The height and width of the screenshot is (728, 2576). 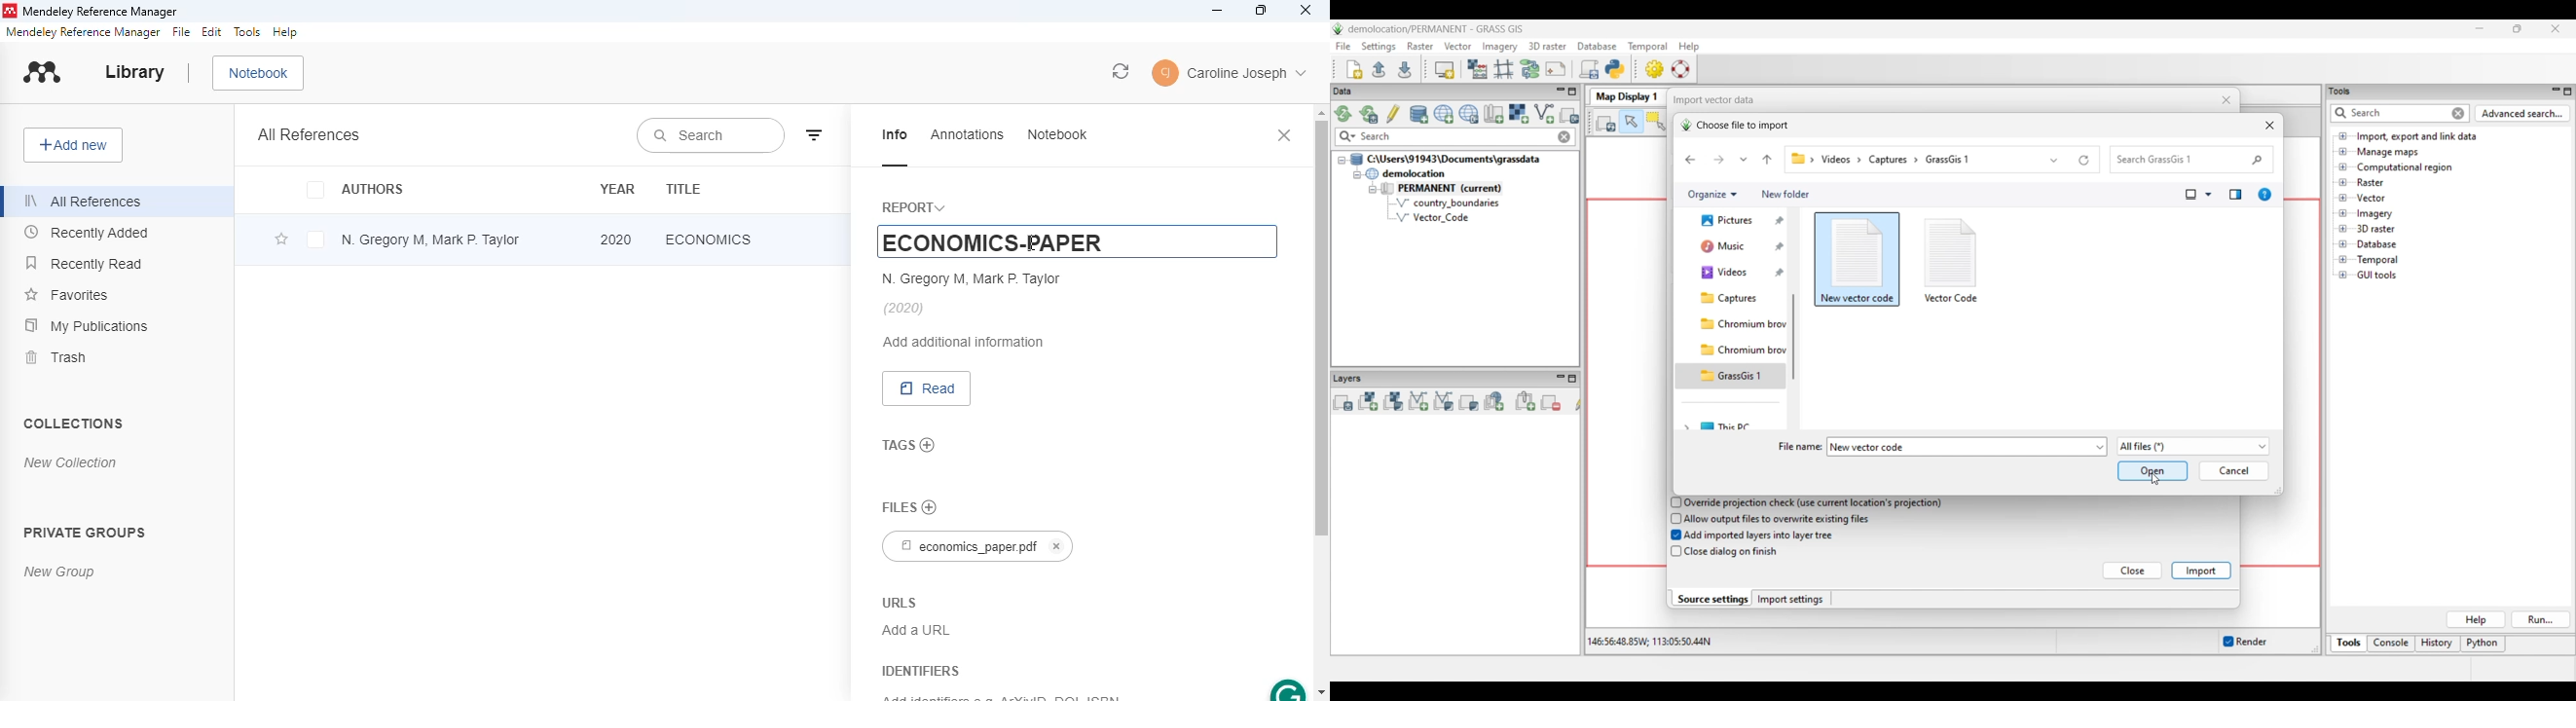 I want to click on all references, so click(x=84, y=202).